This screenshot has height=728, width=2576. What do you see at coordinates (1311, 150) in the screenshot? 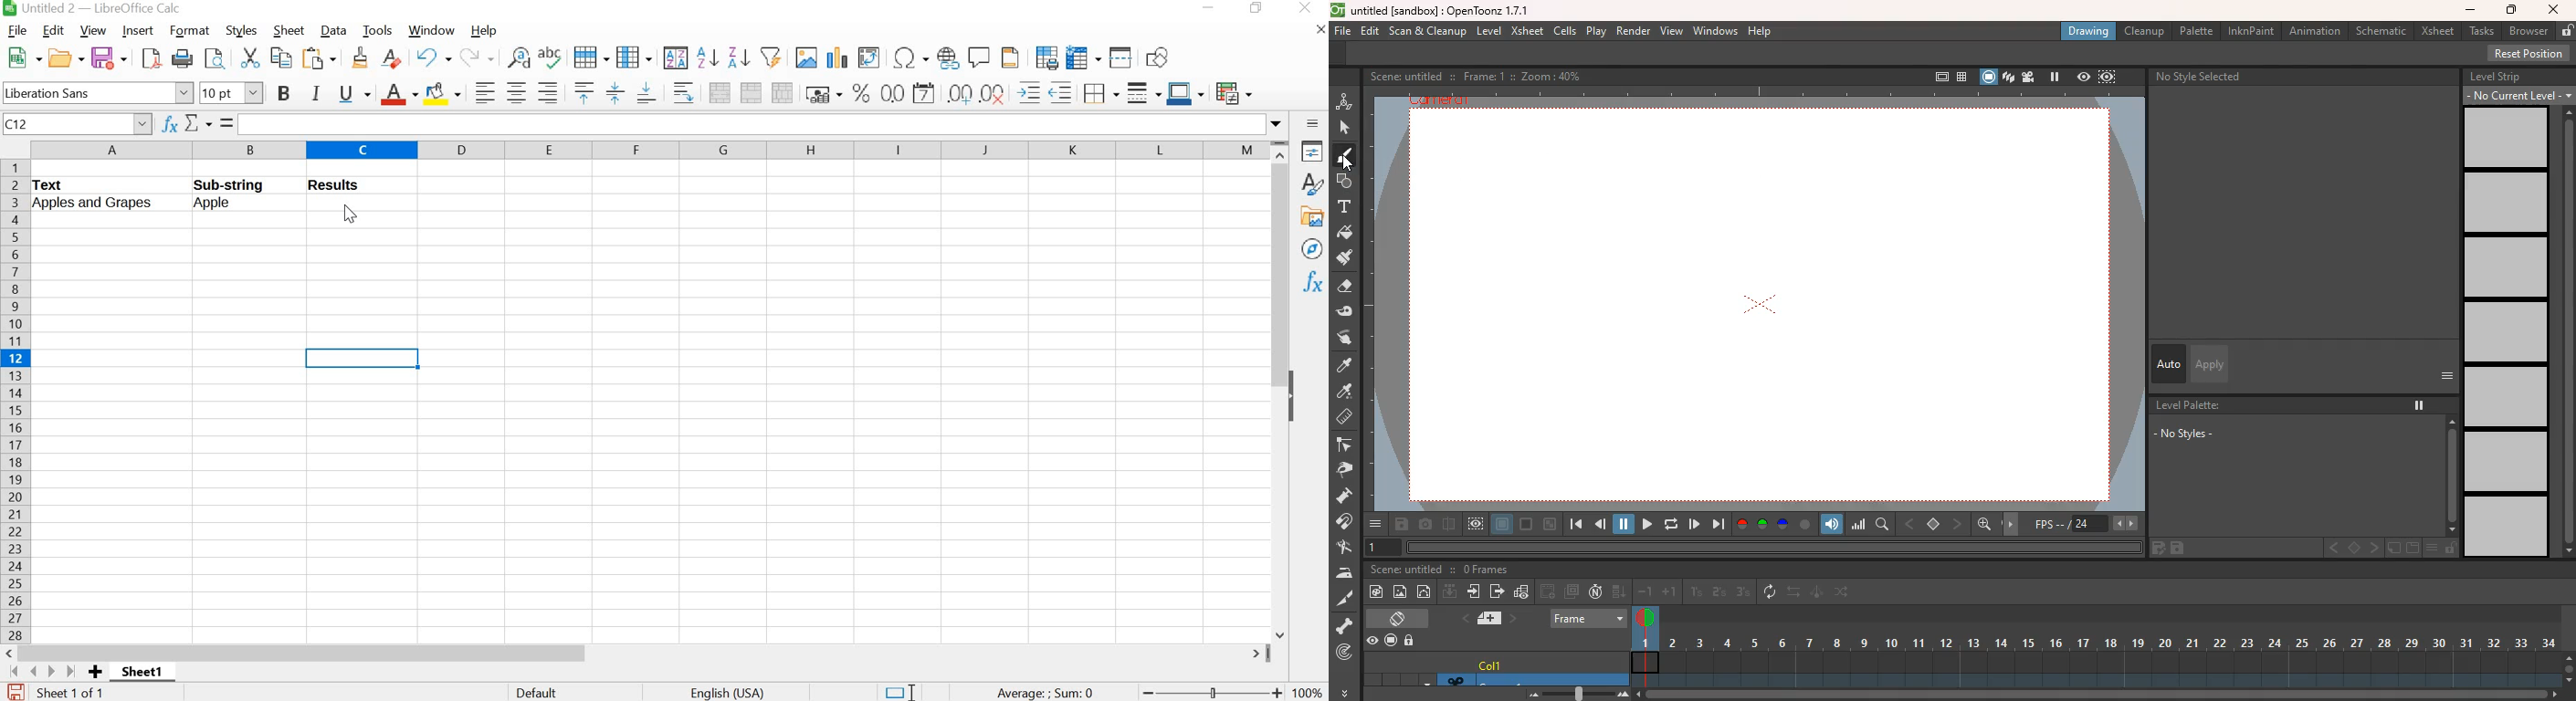
I see `properties` at bounding box center [1311, 150].